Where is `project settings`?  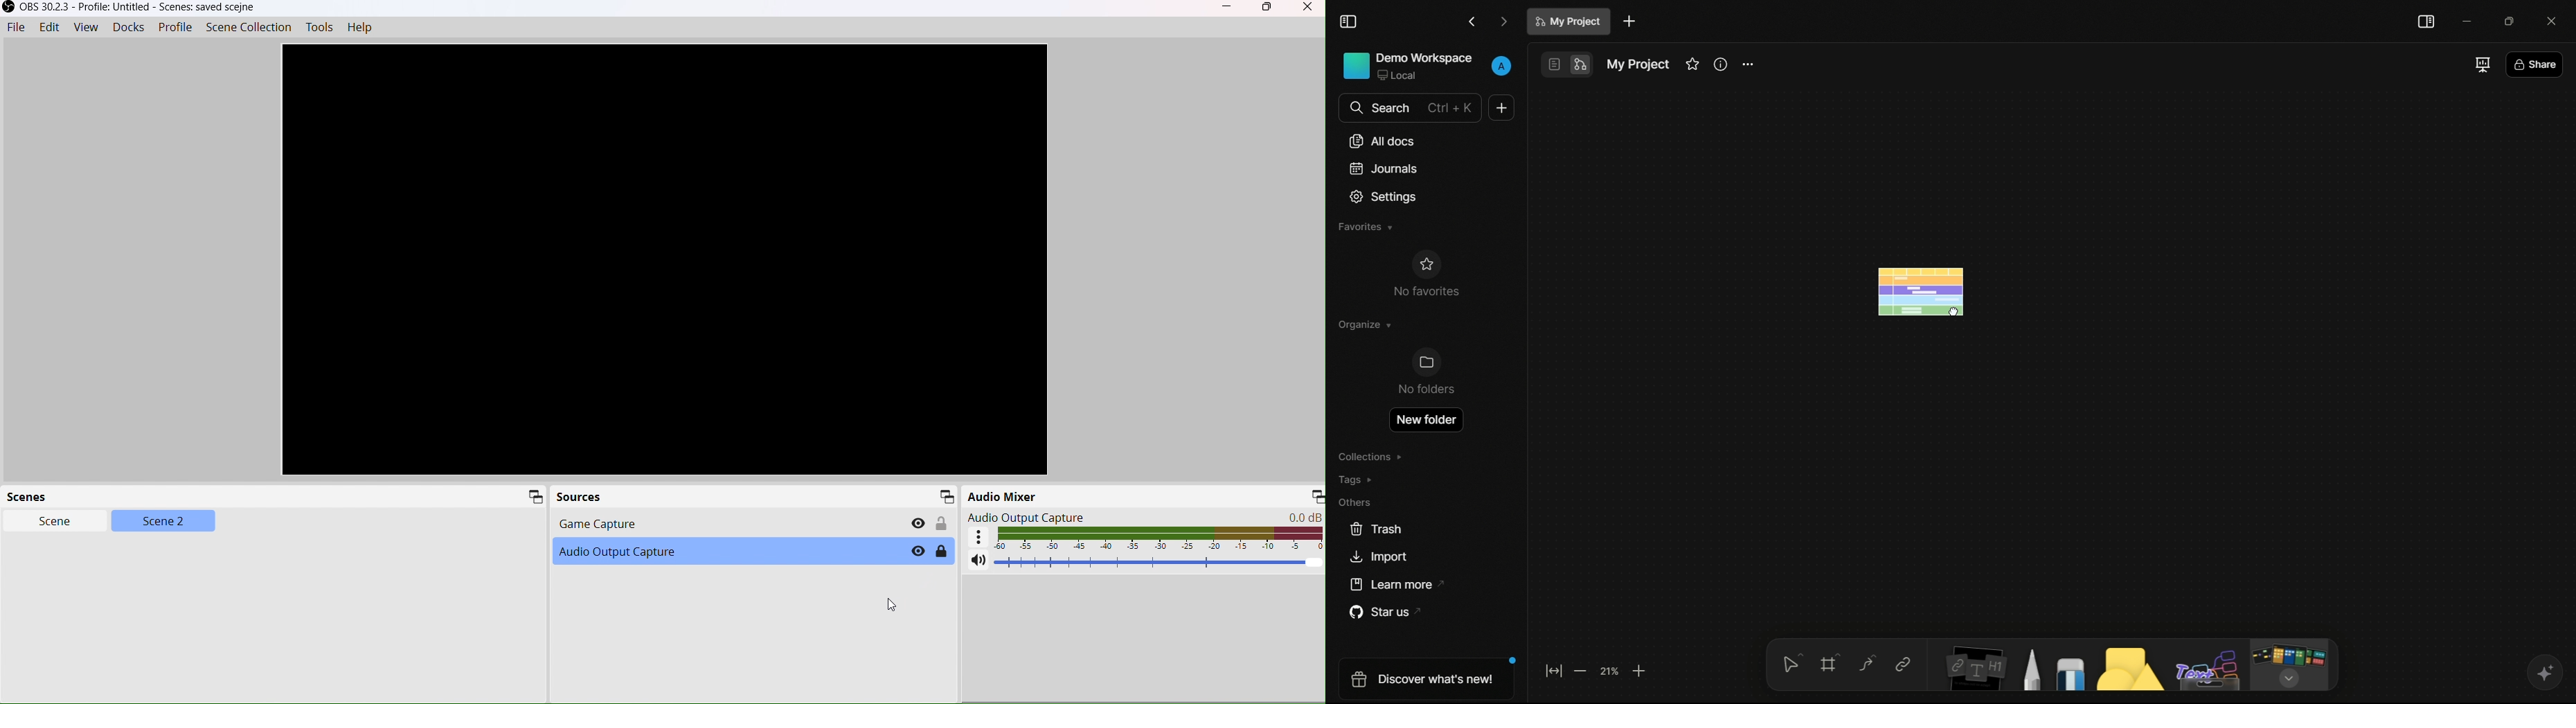
project settings is located at coordinates (1749, 65).